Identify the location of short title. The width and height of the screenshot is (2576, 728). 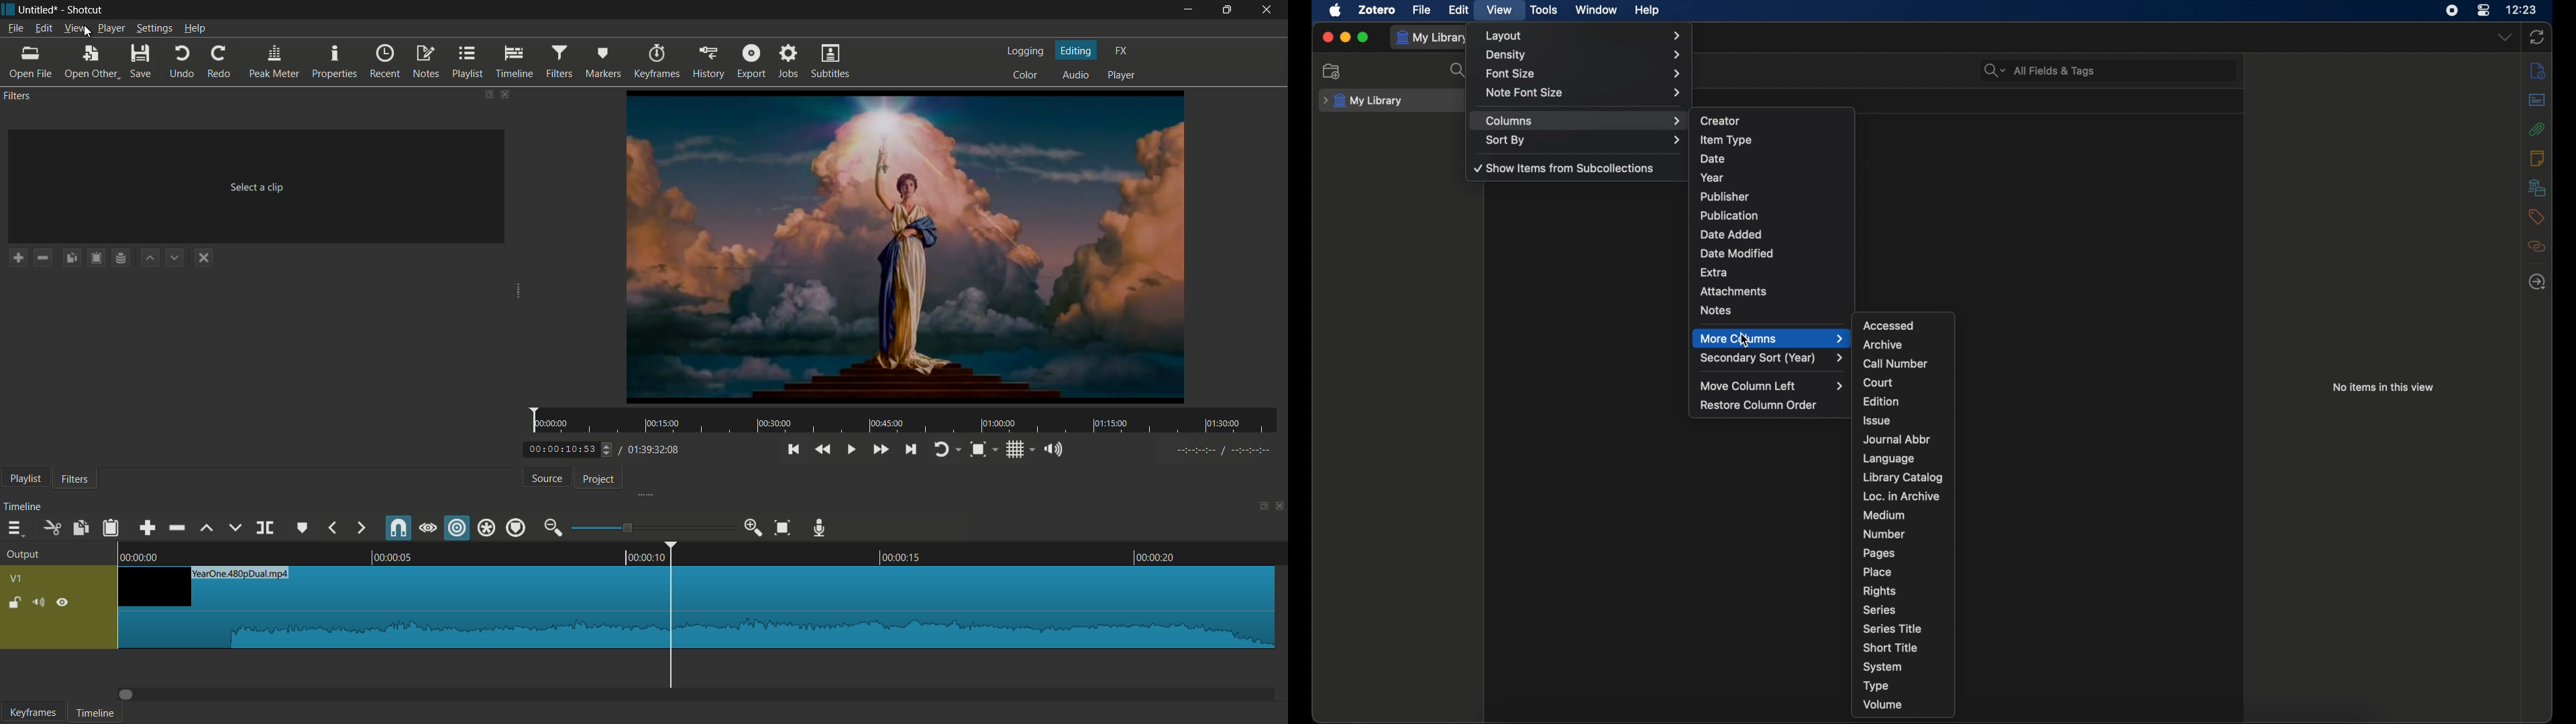
(1891, 647).